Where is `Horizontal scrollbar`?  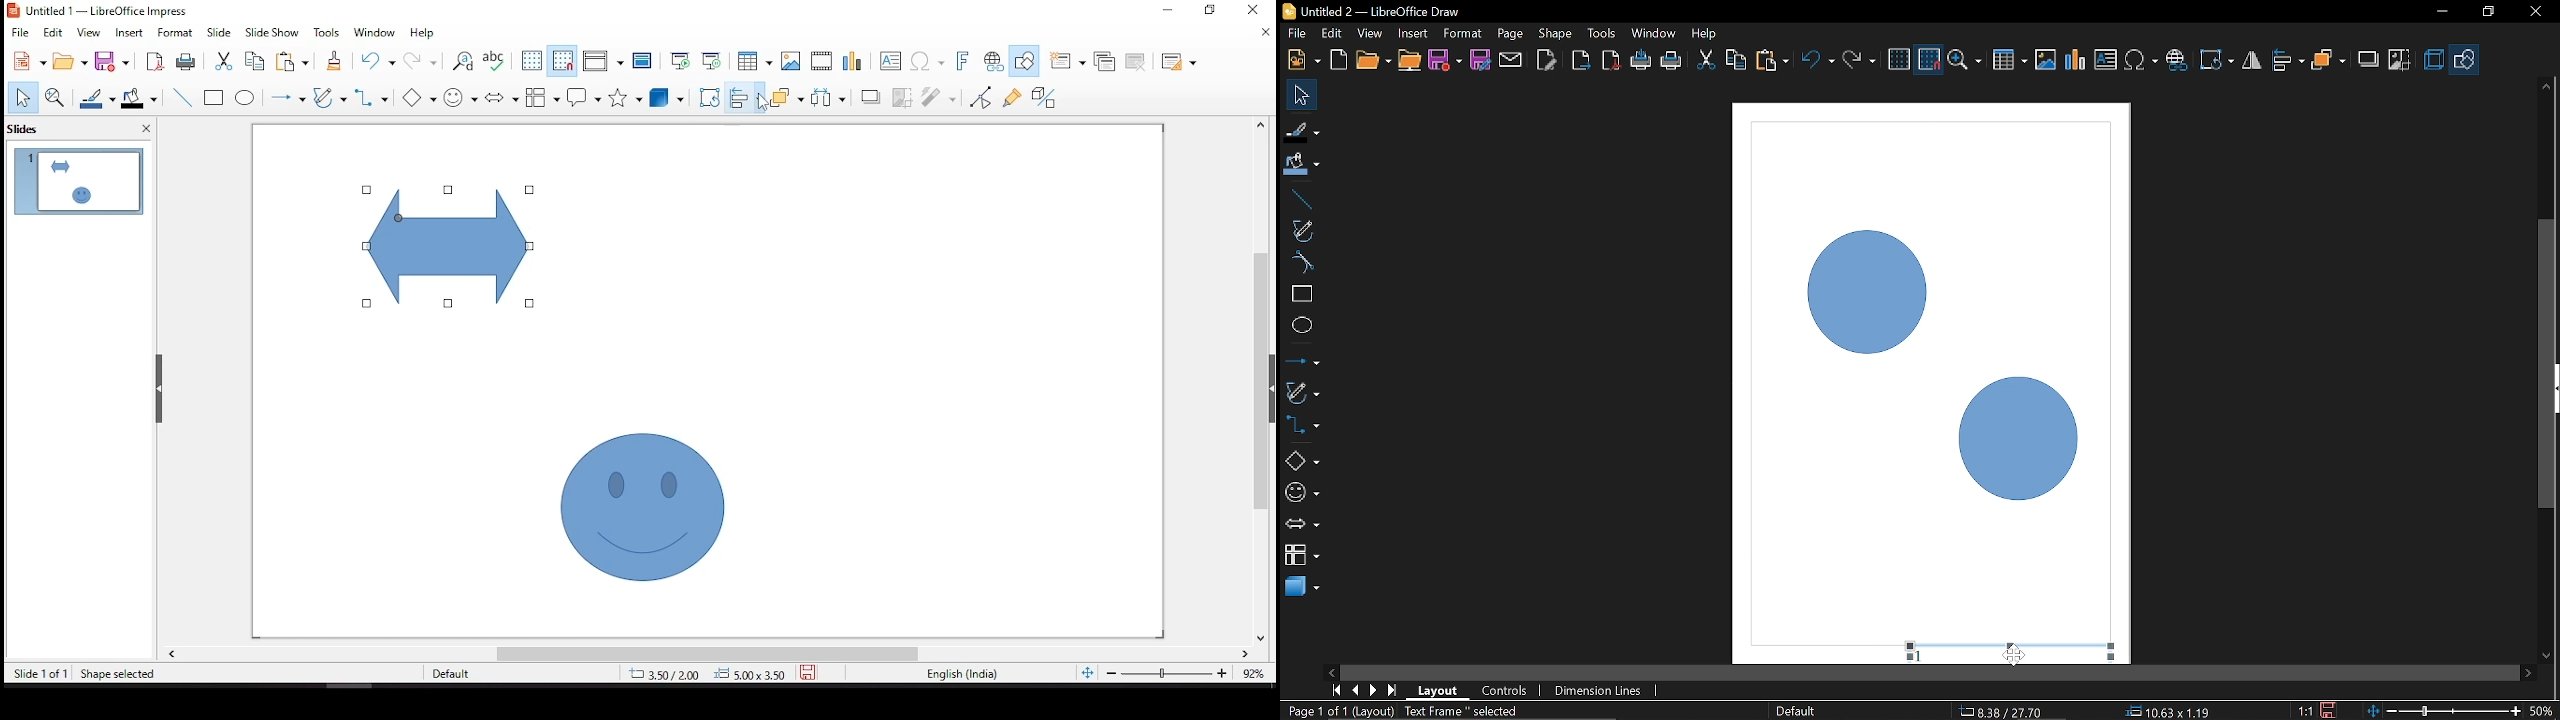
Horizontal scrollbar is located at coordinates (1930, 673).